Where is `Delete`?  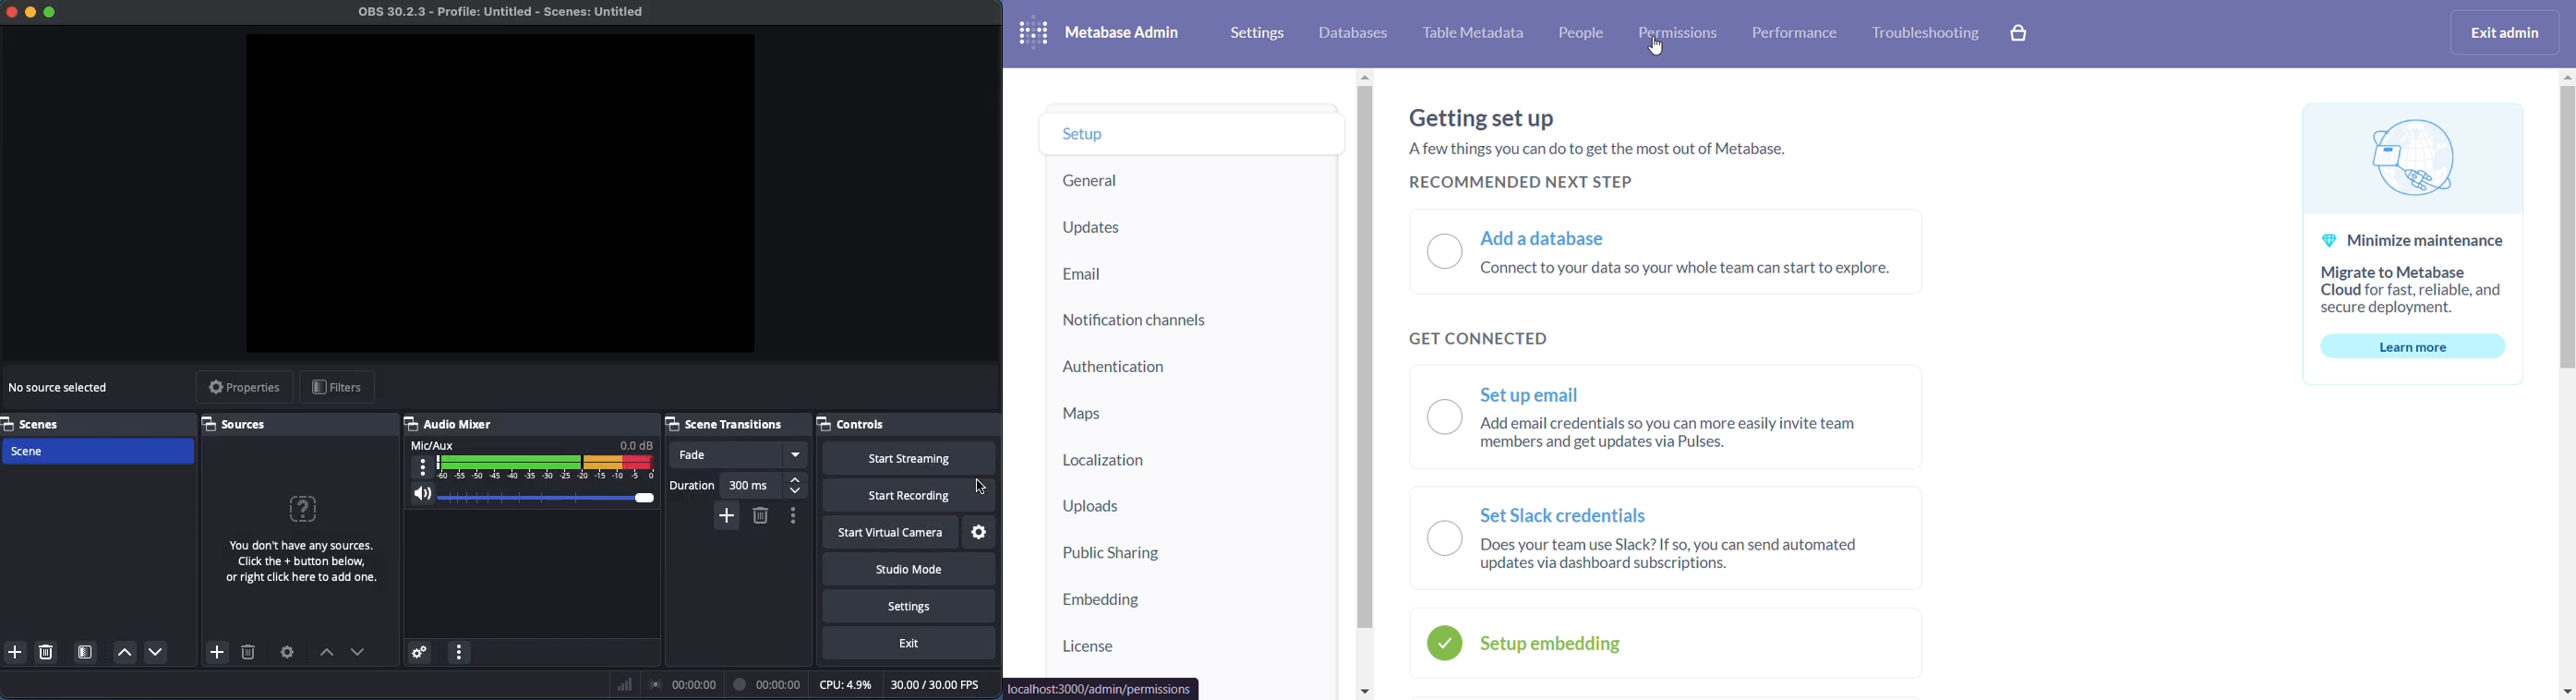
Delete is located at coordinates (248, 655).